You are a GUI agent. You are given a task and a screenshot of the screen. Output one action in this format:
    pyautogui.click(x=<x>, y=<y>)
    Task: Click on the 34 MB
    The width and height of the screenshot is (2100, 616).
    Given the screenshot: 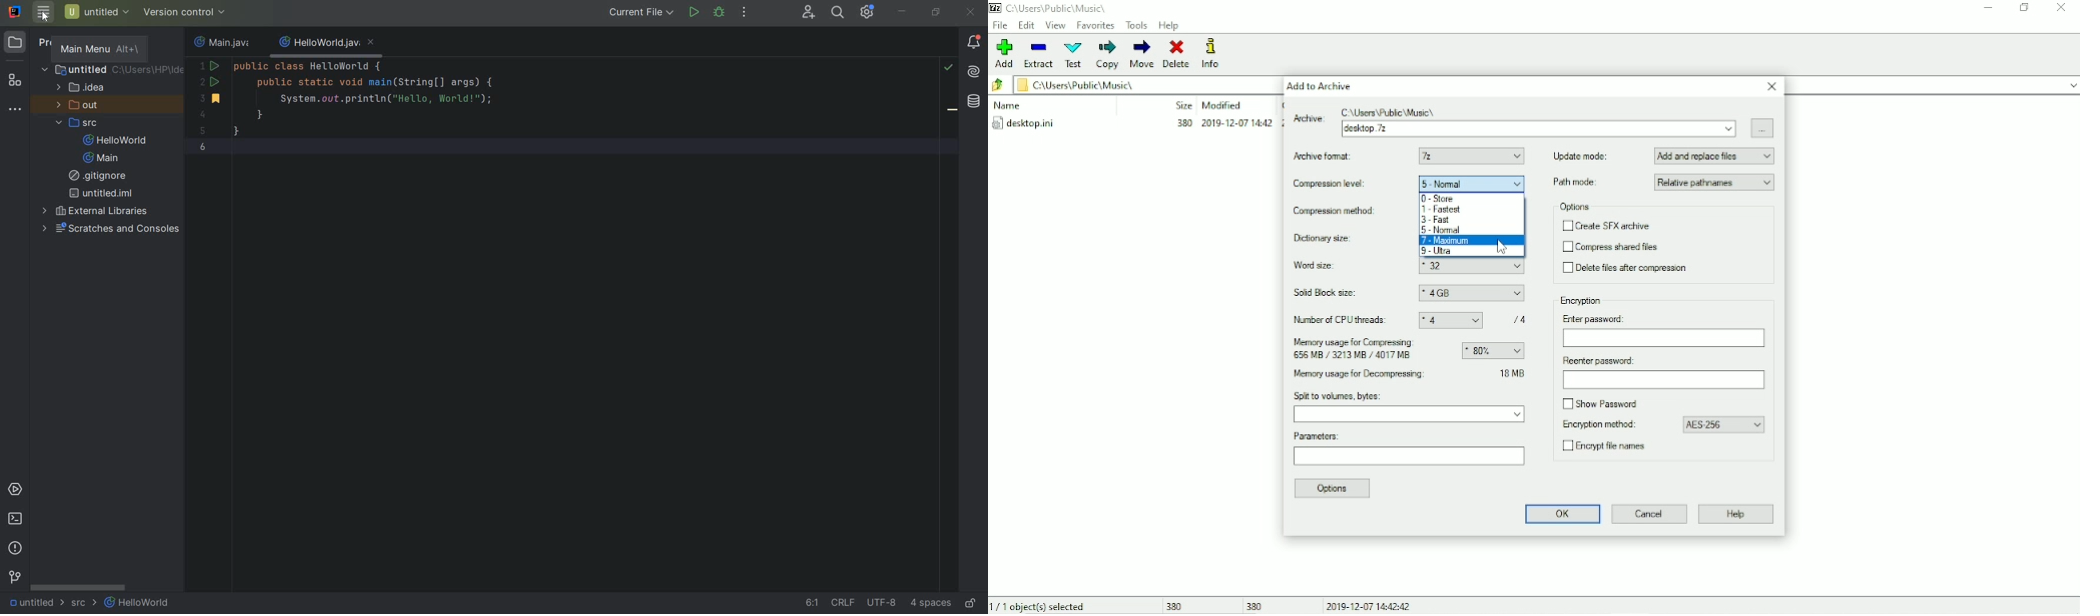 What is the action you would take?
    pyautogui.click(x=1512, y=372)
    